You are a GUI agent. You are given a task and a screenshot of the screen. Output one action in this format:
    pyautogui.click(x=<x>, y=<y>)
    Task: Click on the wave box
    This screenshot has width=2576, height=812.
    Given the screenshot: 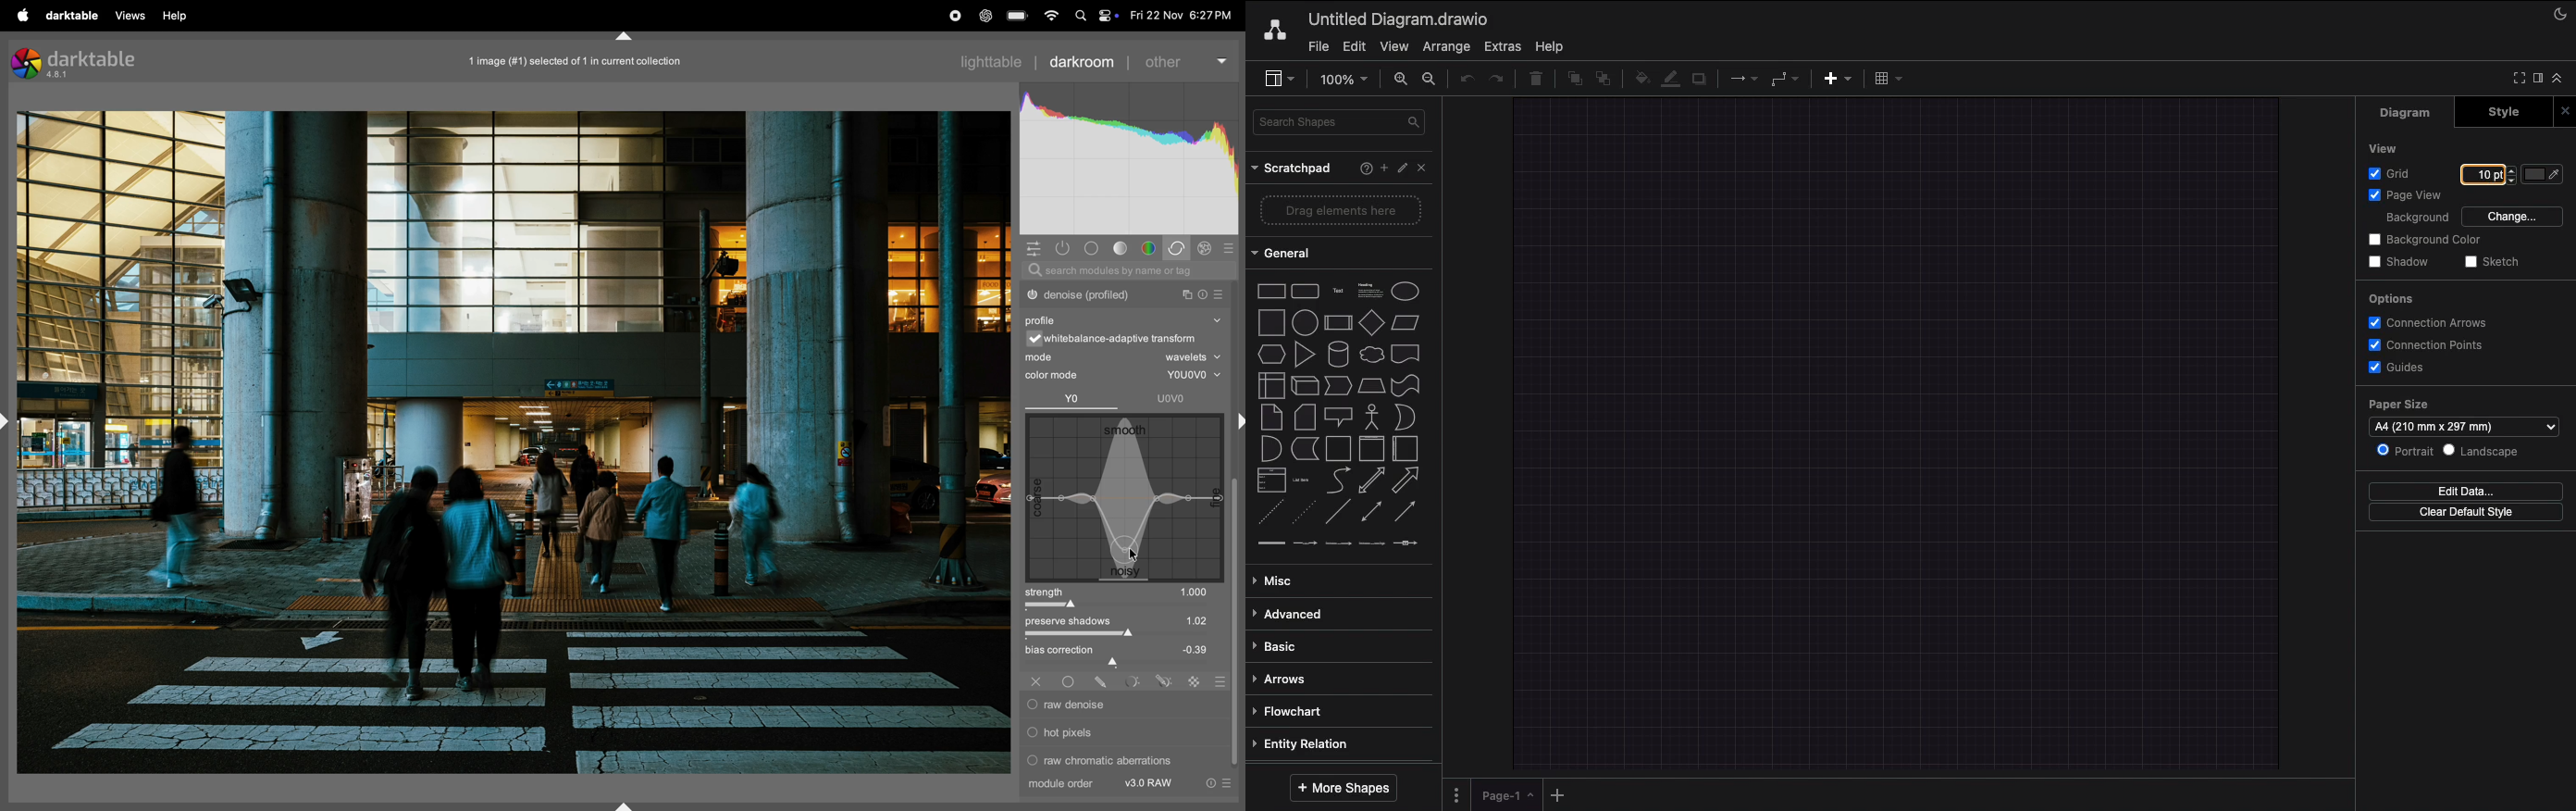 What is the action you would take?
    pyautogui.click(x=1123, y=498)
    